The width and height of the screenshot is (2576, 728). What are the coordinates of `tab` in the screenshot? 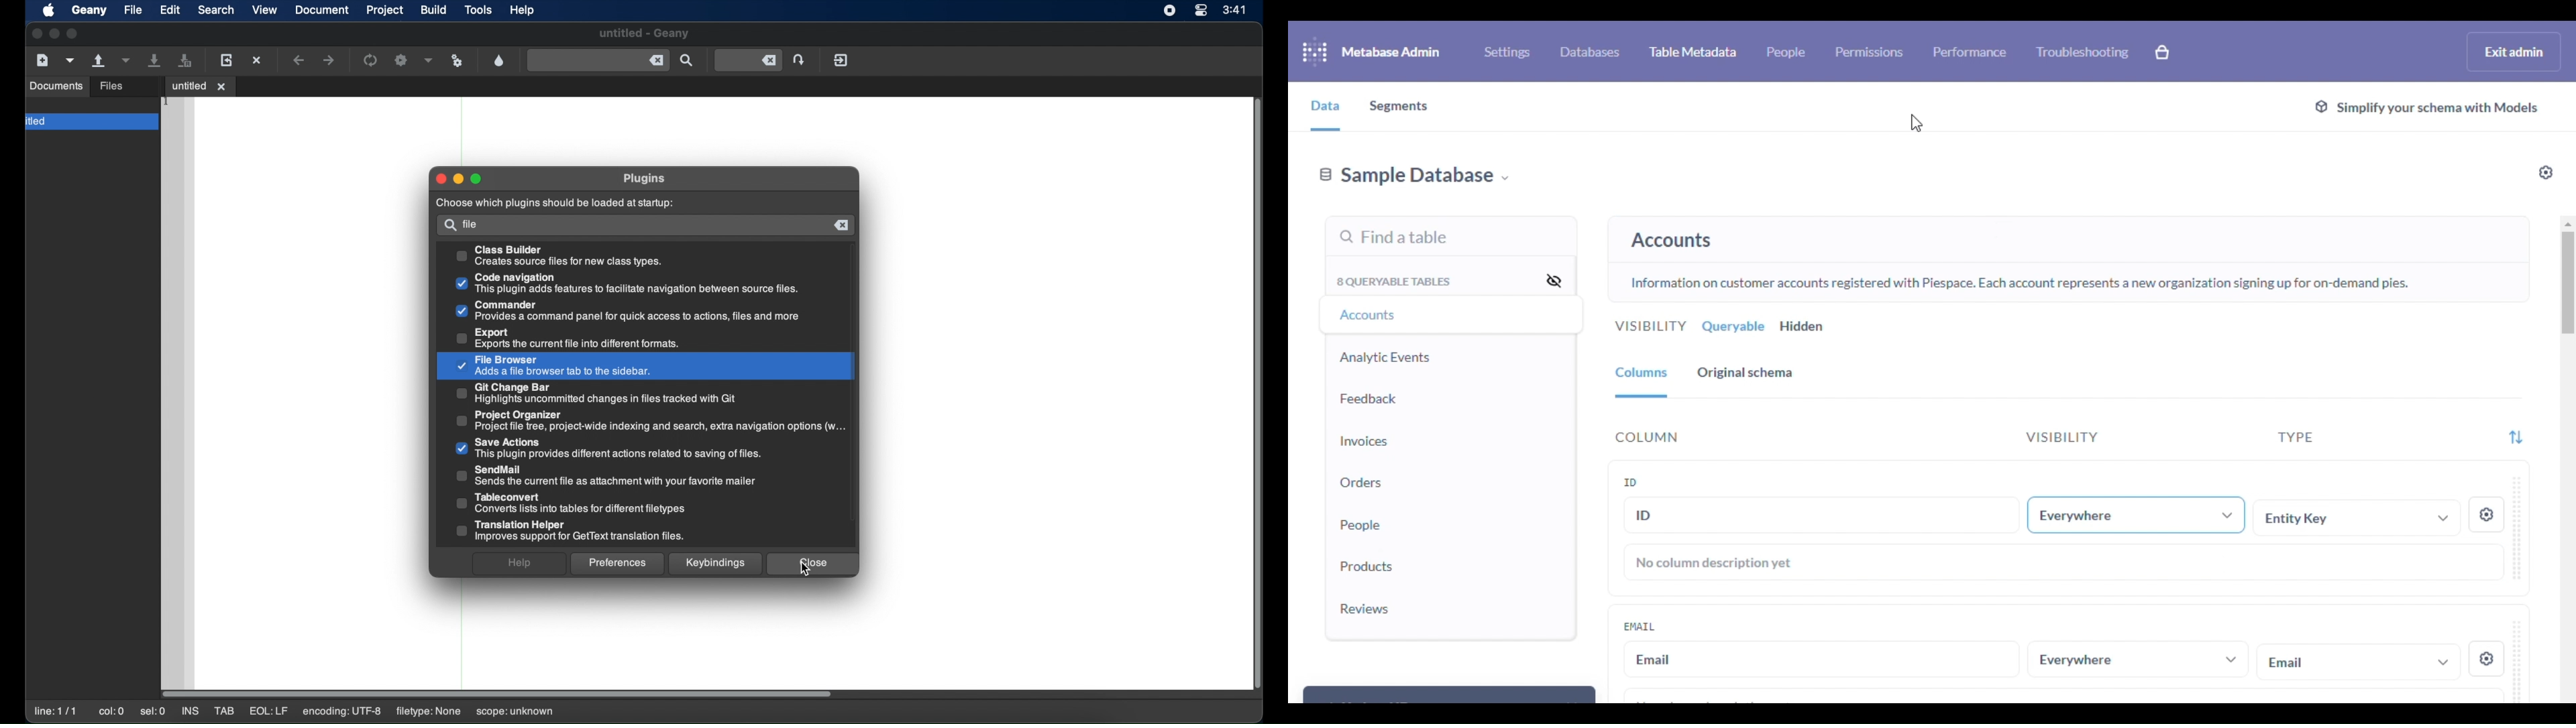 It's located at (225, 711).